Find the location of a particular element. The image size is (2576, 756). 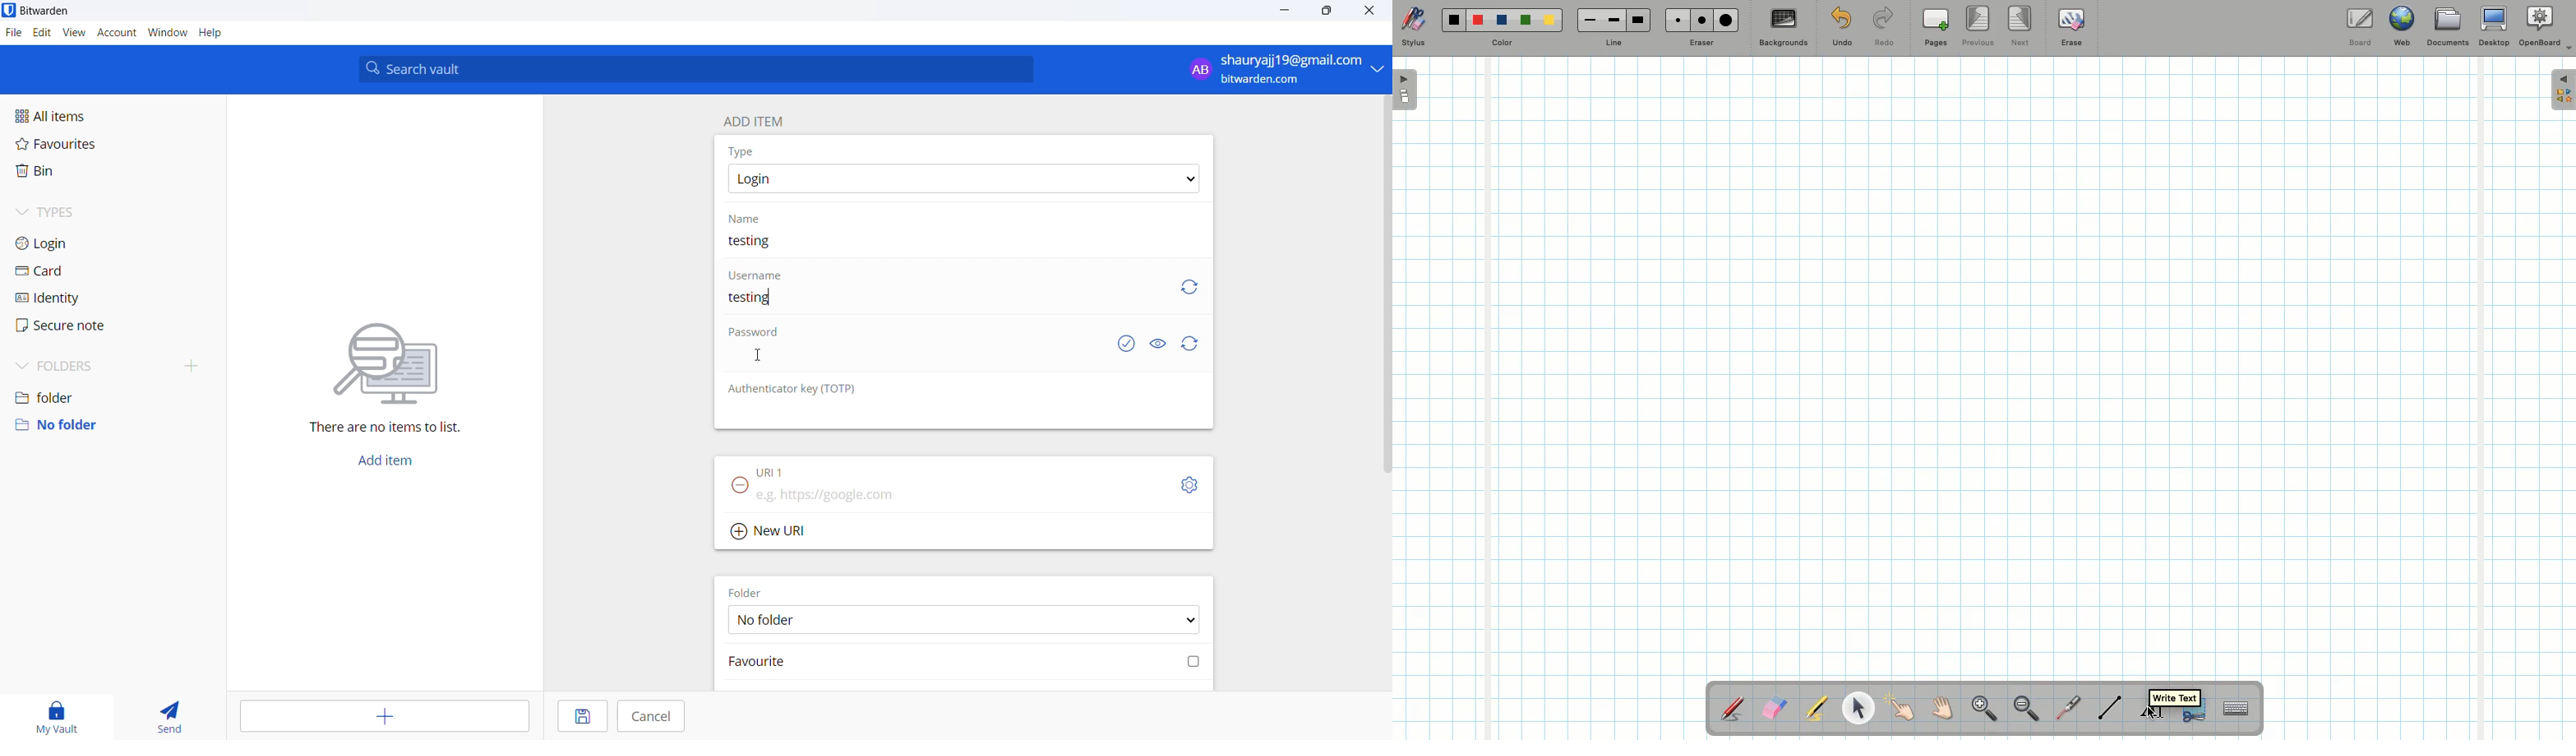

send is located at coordinates (171, 715).